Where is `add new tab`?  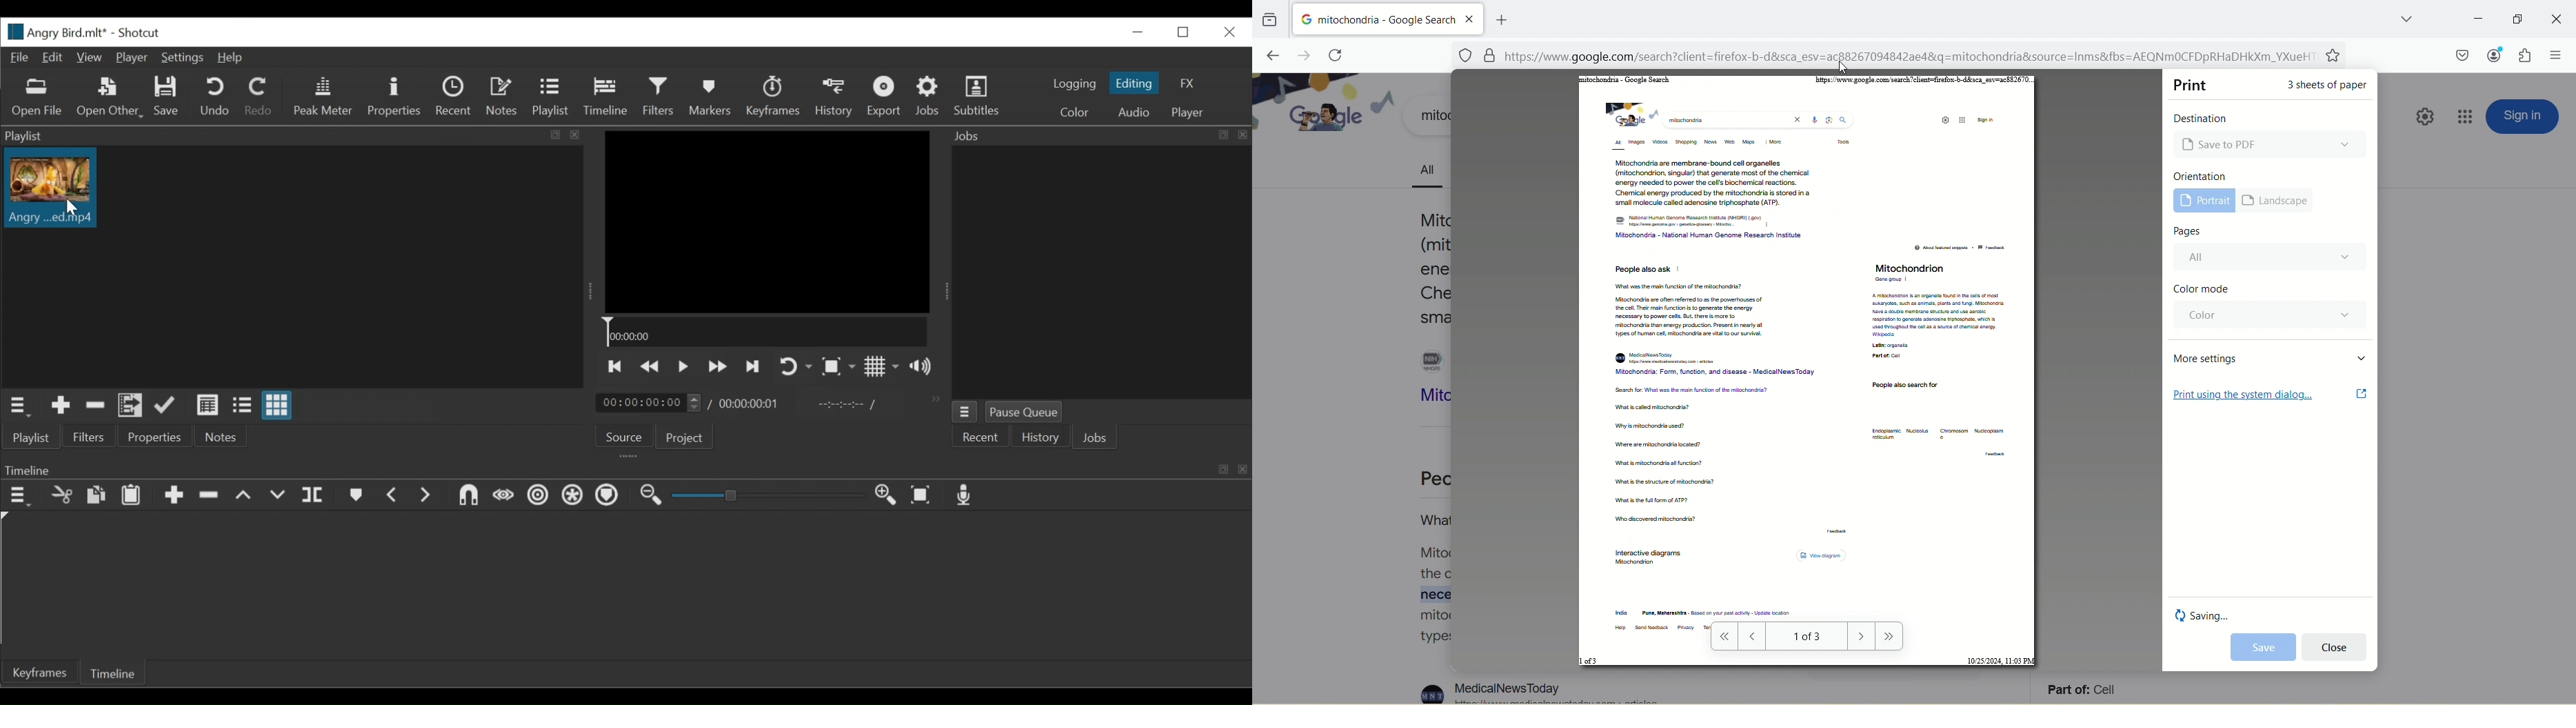
add new tab is located at coordinates (1501, 18).